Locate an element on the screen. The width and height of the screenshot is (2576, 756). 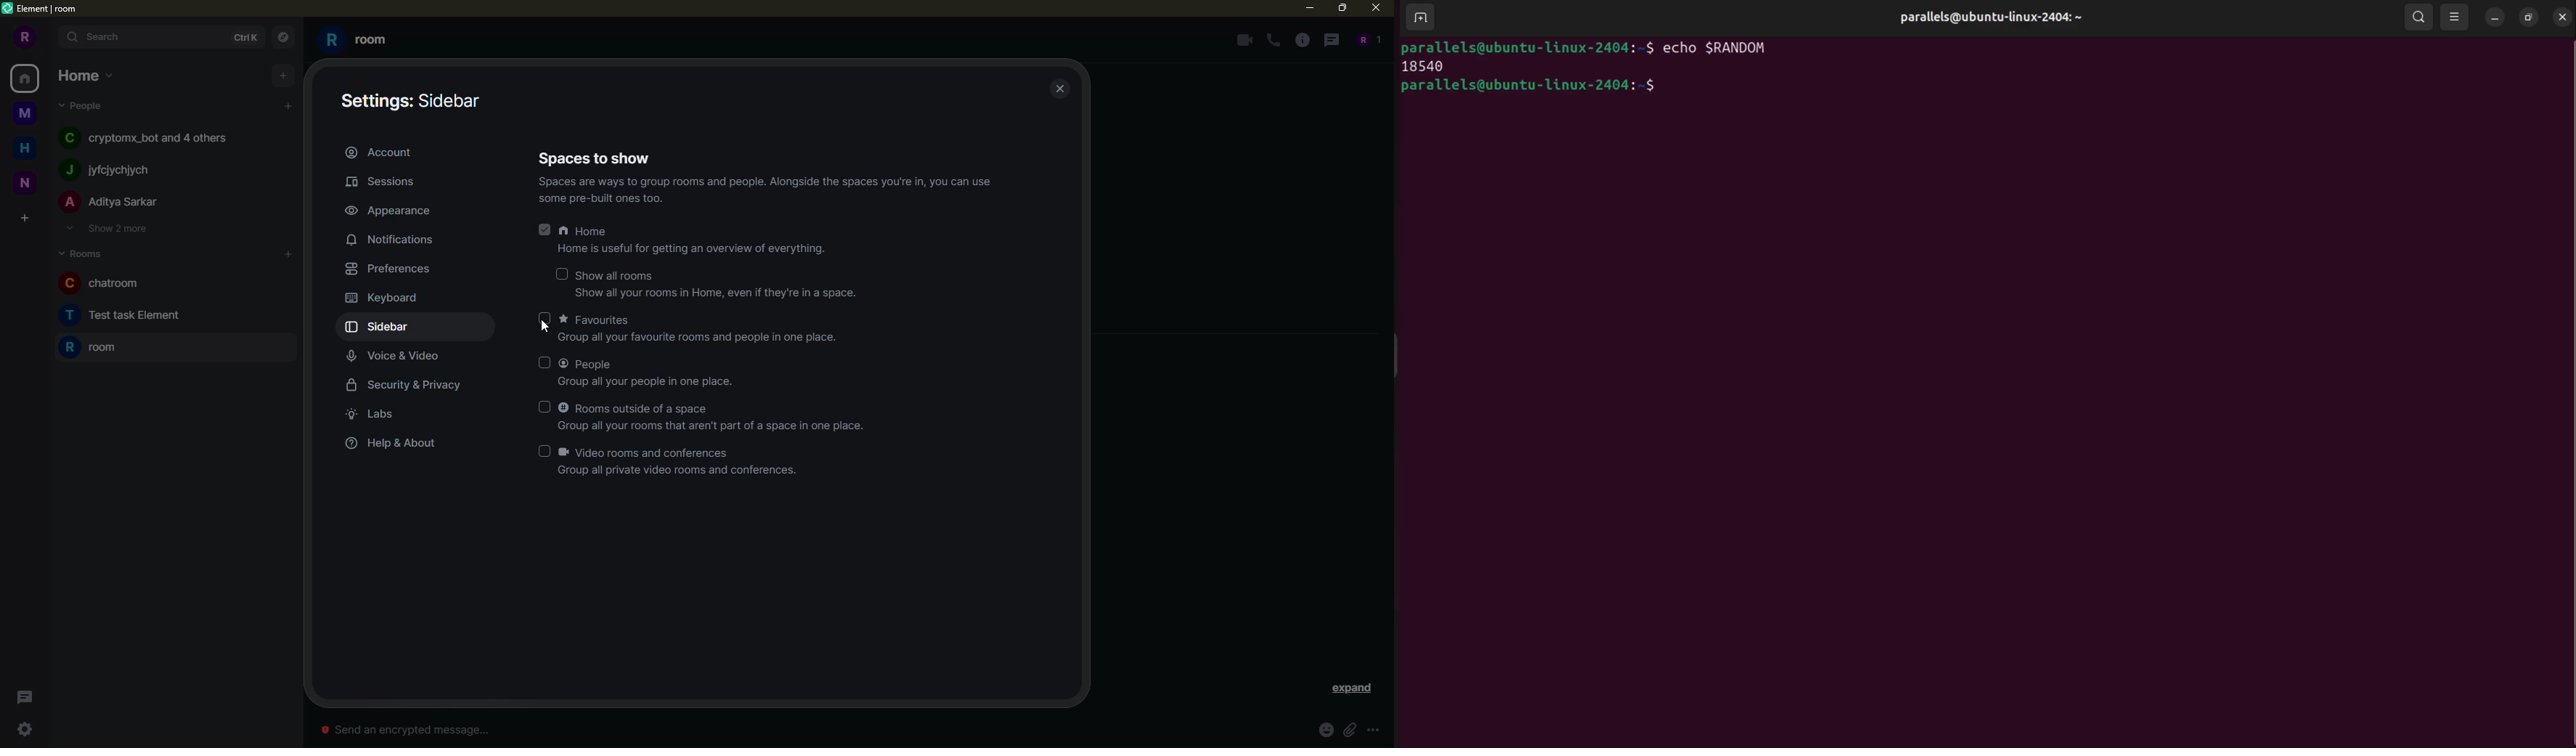
j~ lyiclyehlyeh is located at coordinates (138, 171).